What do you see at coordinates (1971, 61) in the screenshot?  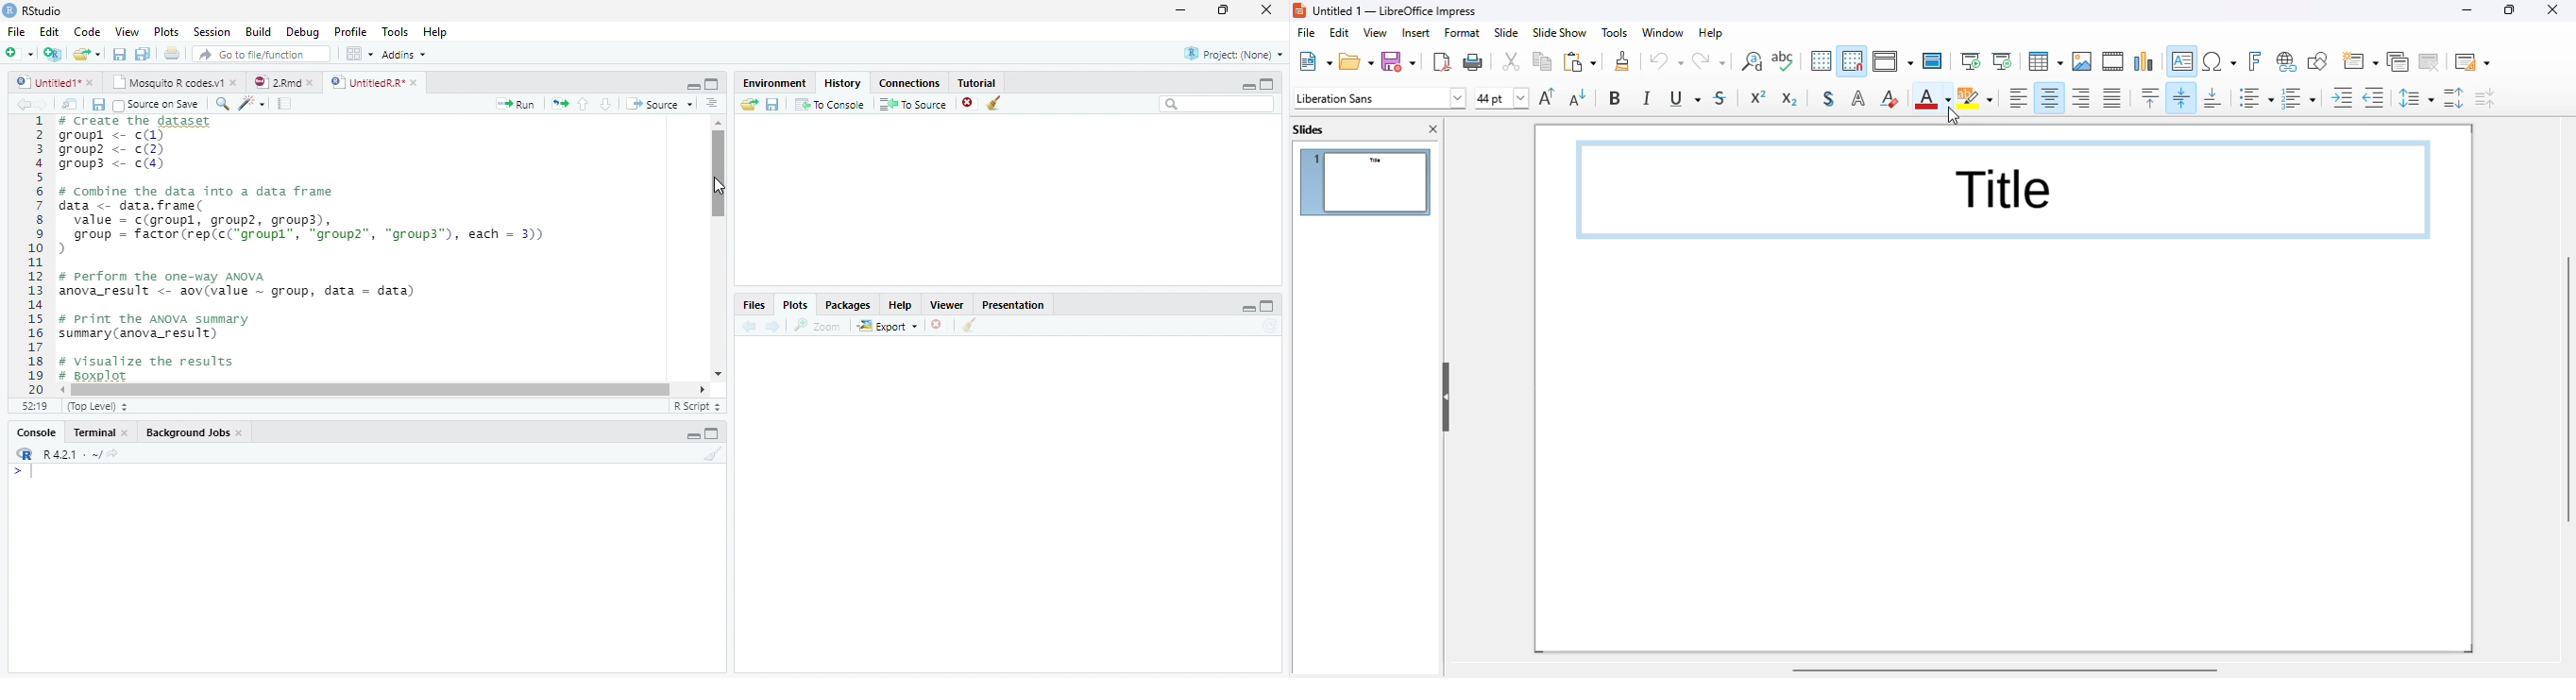 I see `start from first slide` at bounding box center [1971, 61].